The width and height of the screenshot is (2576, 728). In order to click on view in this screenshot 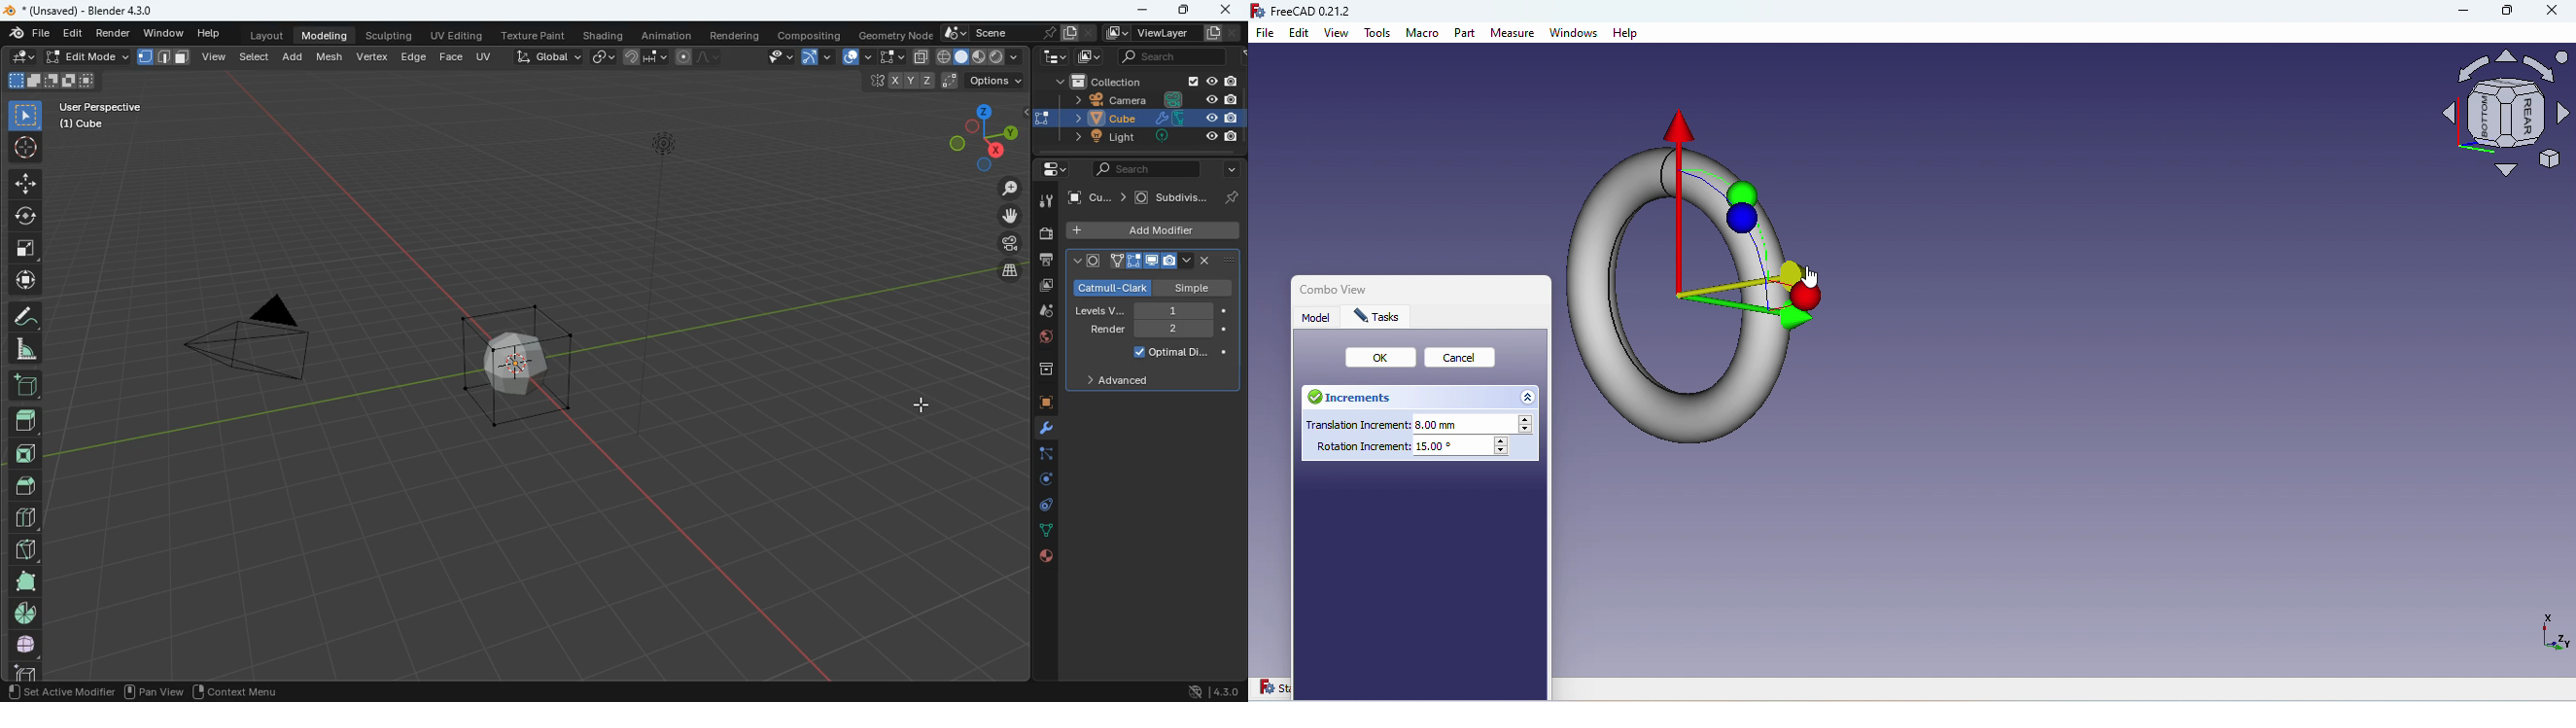, I will do `click(221, 58)`.